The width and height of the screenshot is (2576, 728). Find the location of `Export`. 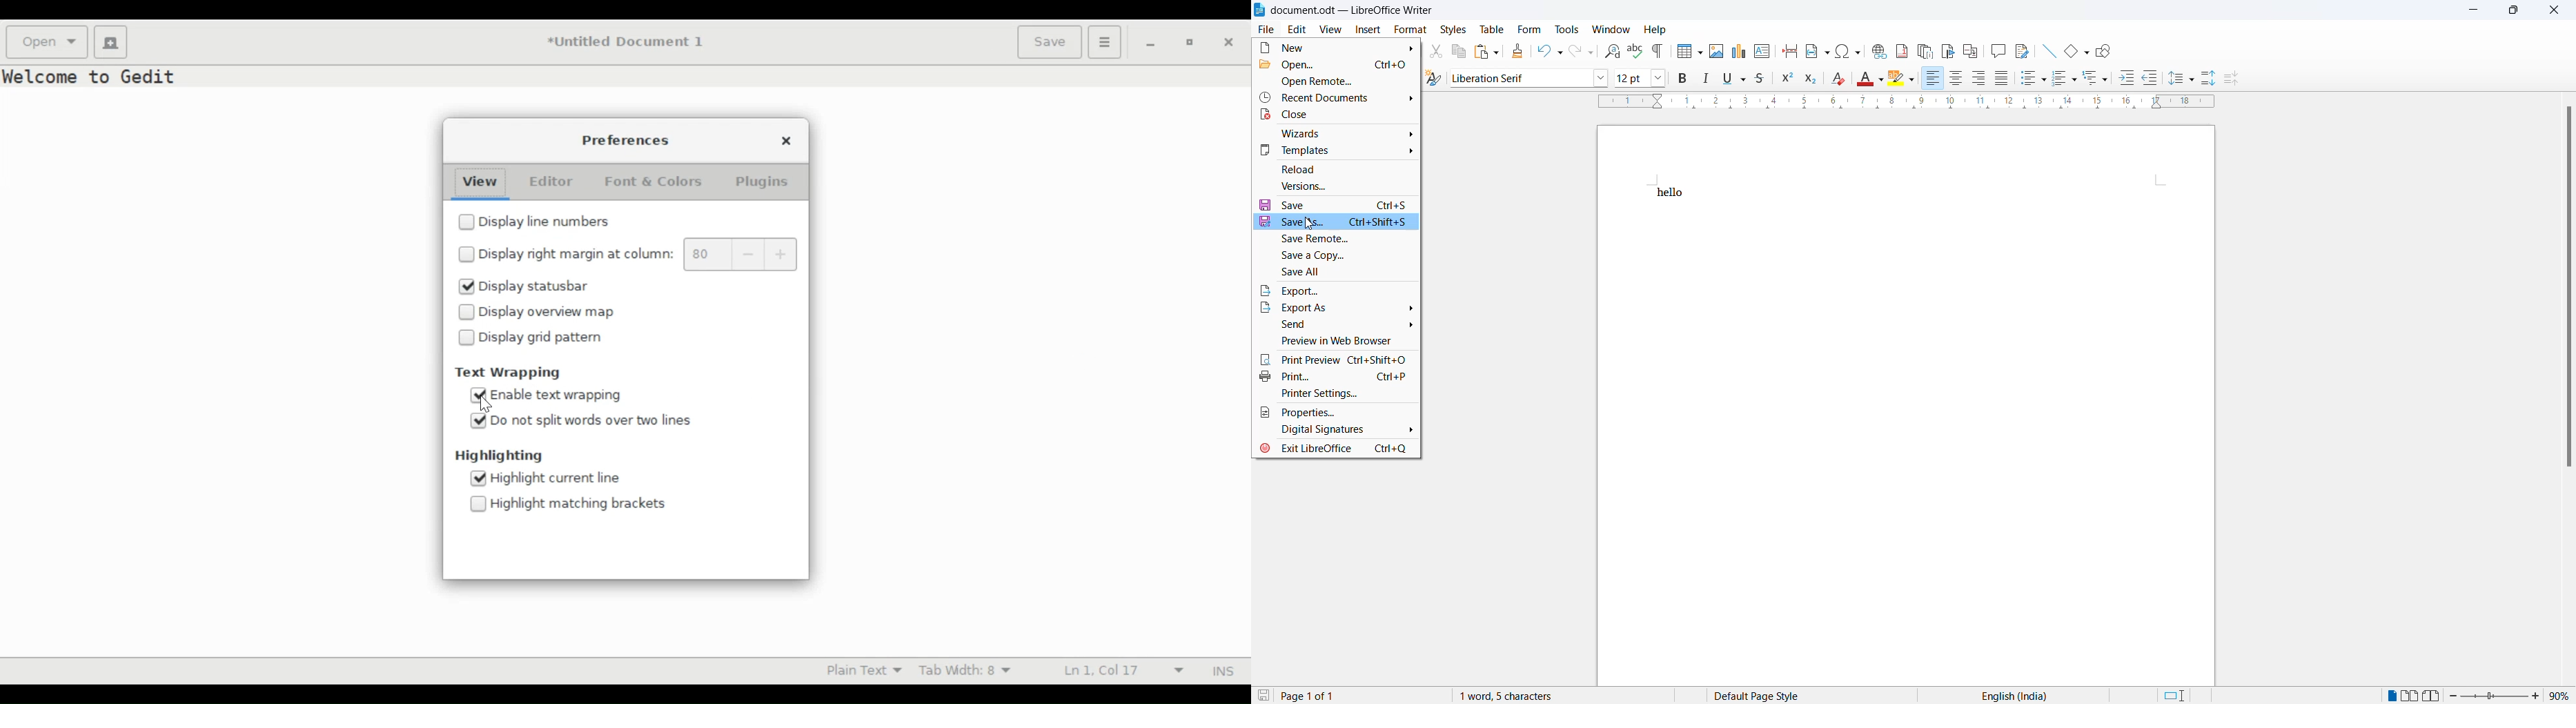

Export is located at coordinates (1336, 292).